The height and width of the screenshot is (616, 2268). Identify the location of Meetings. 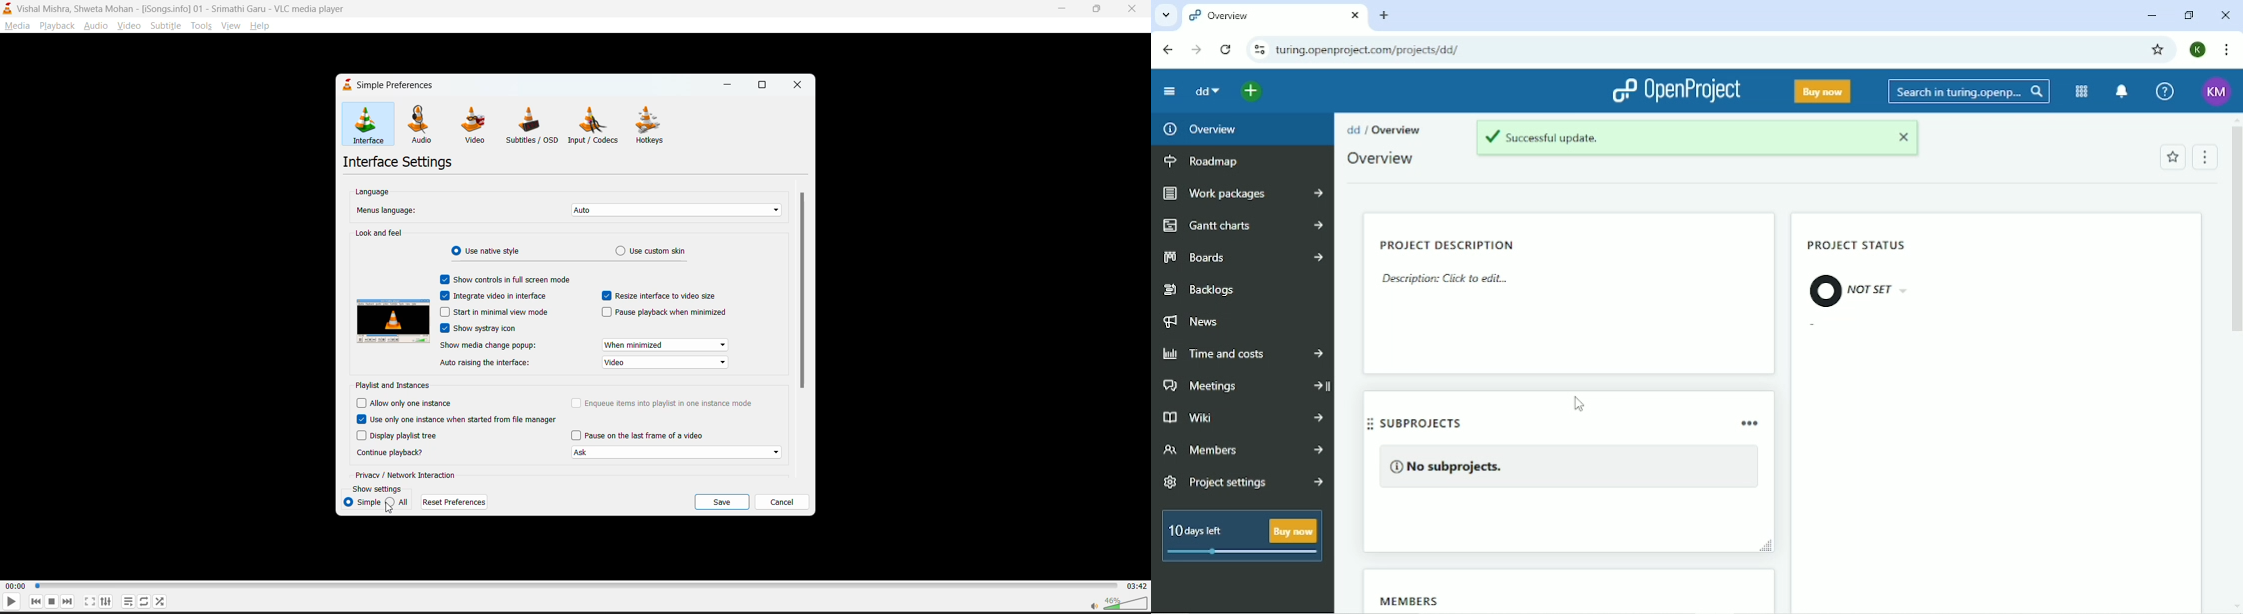
(1244, 387).